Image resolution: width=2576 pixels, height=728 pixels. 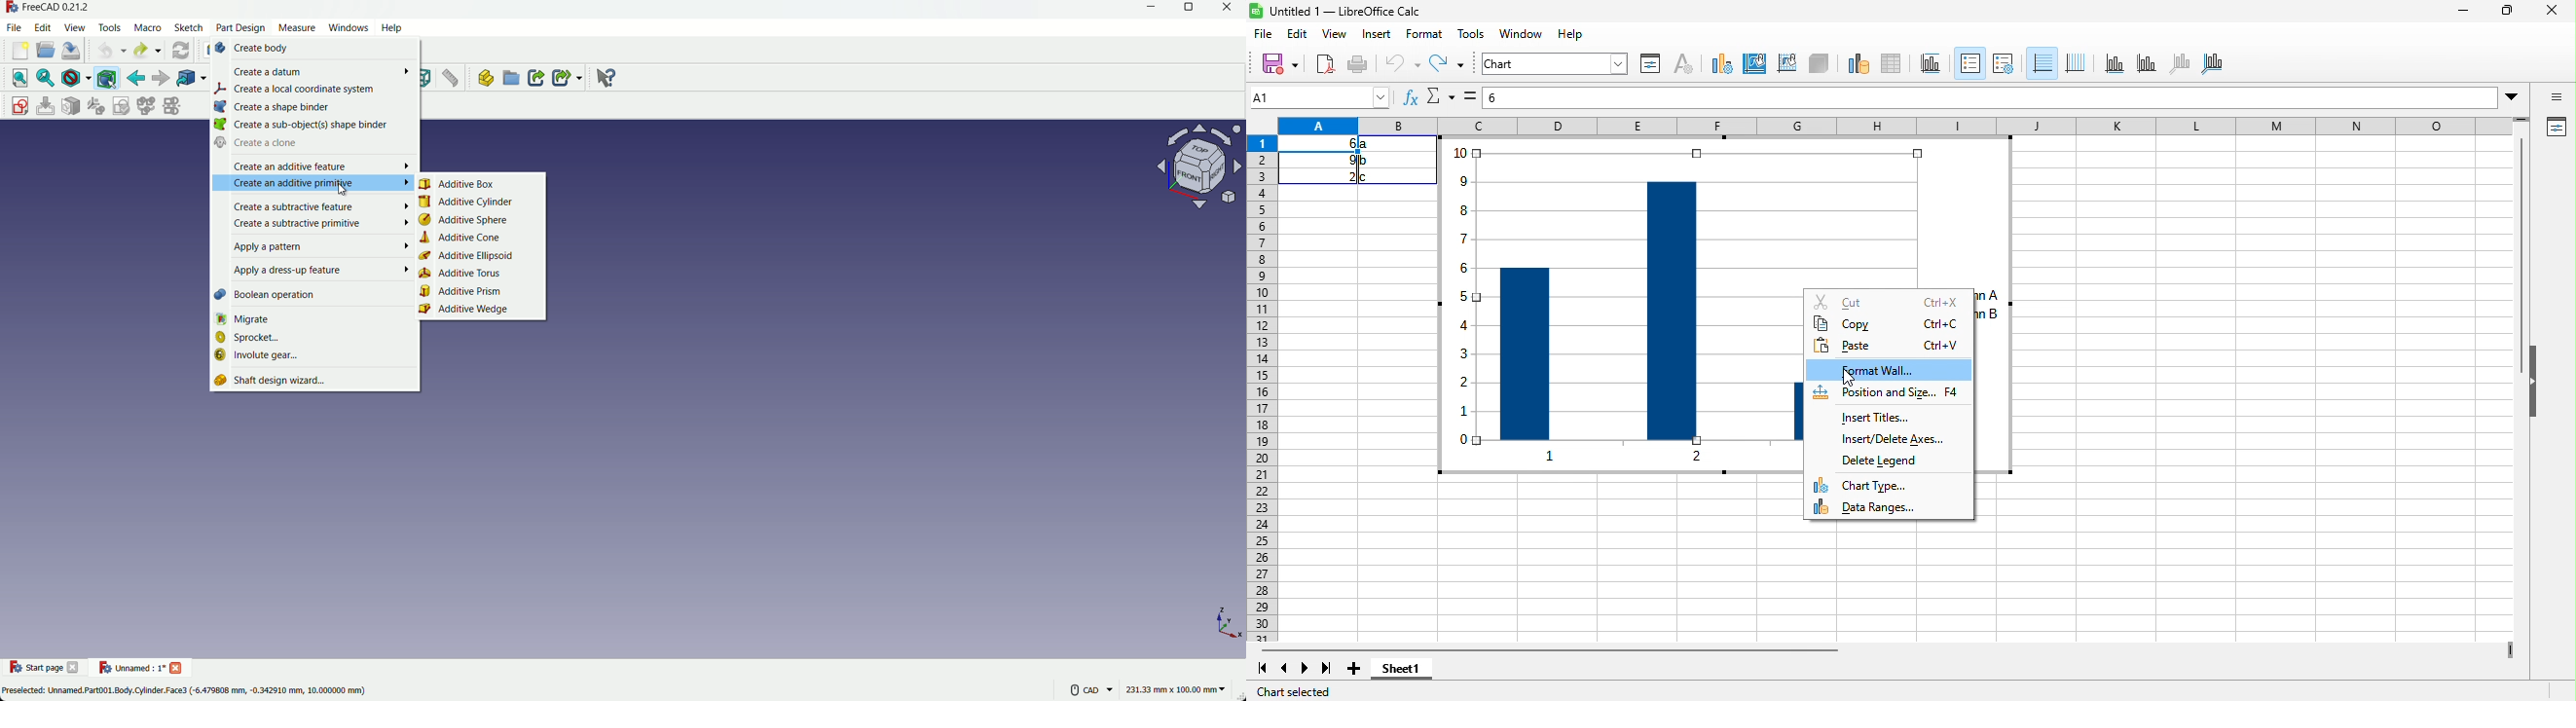 What do you see at coordinates (1284, 670) in the screenshot?
I see `previous` at bounding box center [1284, 670].